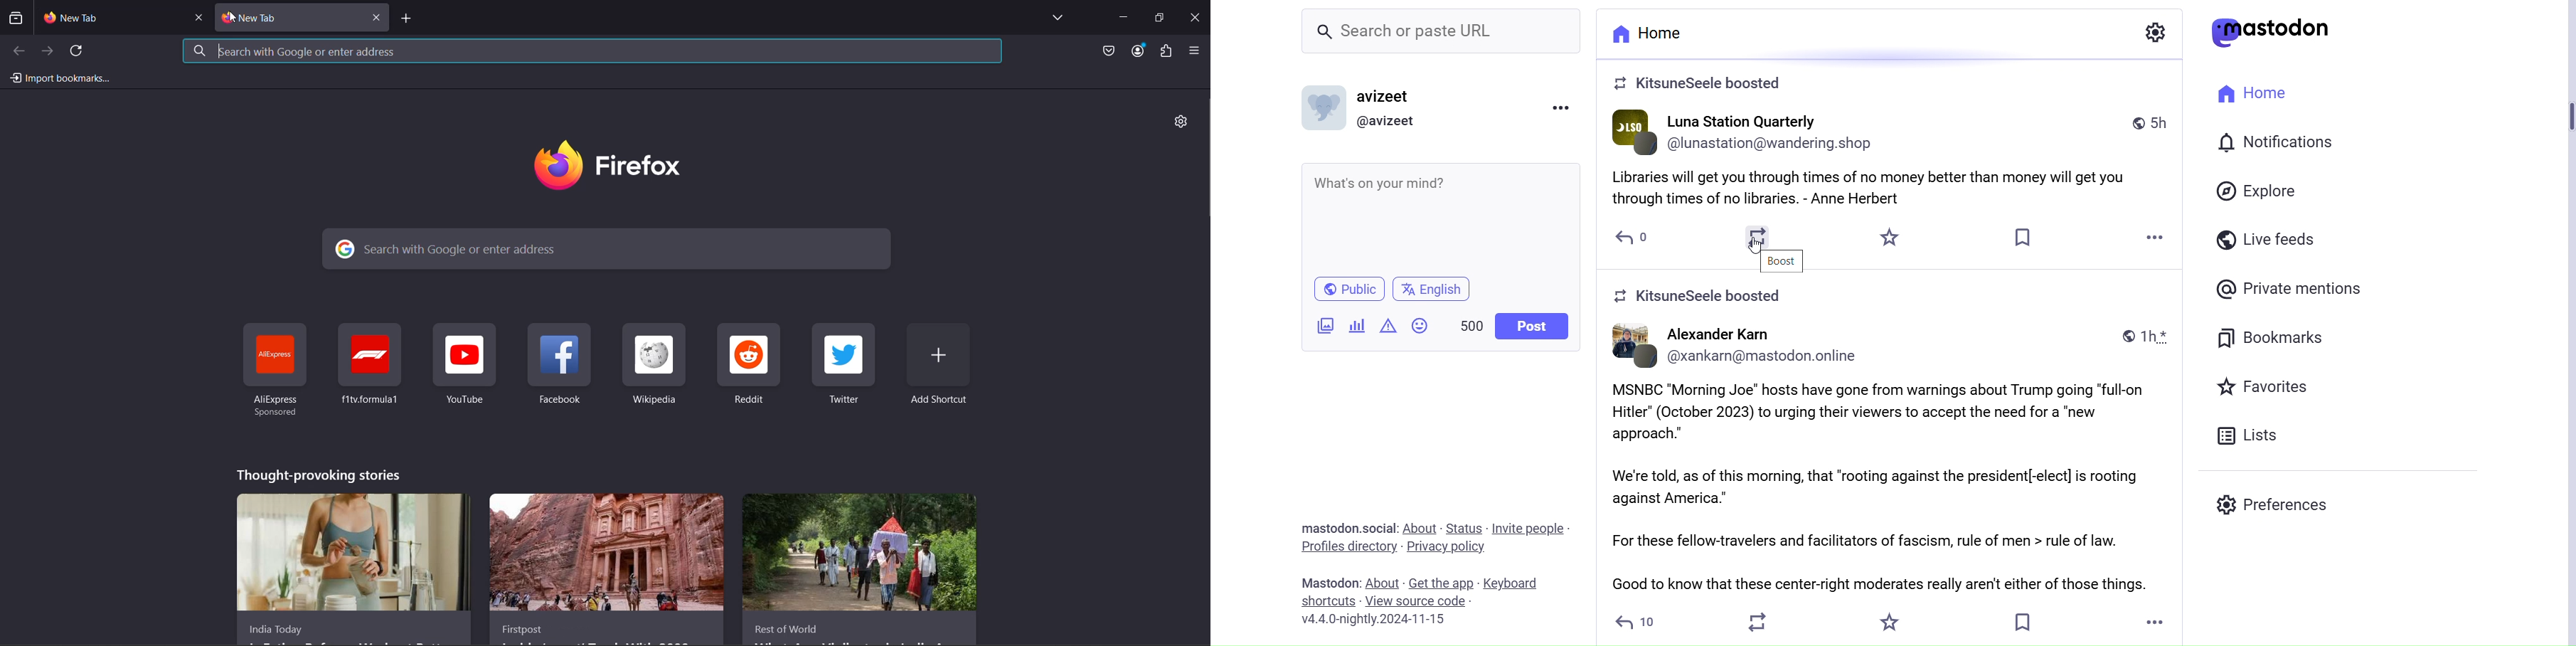  What do you see at coordinates (370, 365) in the screenshot?
I see `shortcut` at bounding box center [370, 365].